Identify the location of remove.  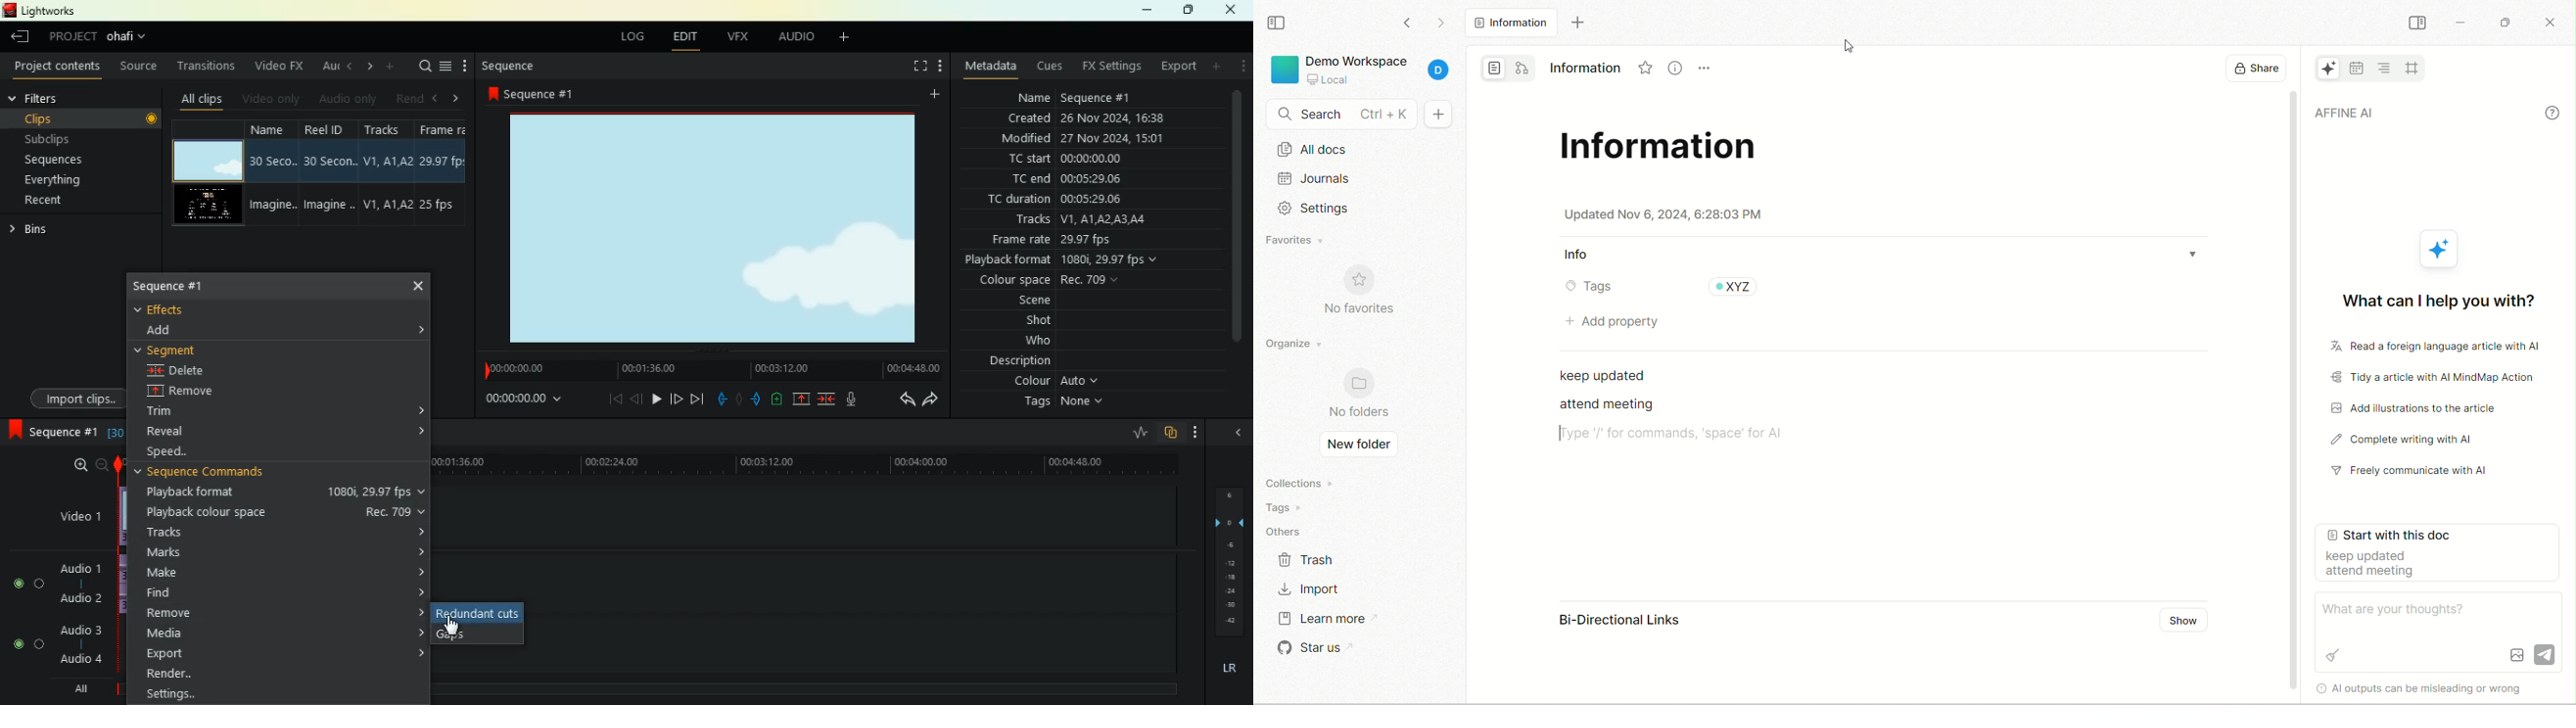
(280, 612).